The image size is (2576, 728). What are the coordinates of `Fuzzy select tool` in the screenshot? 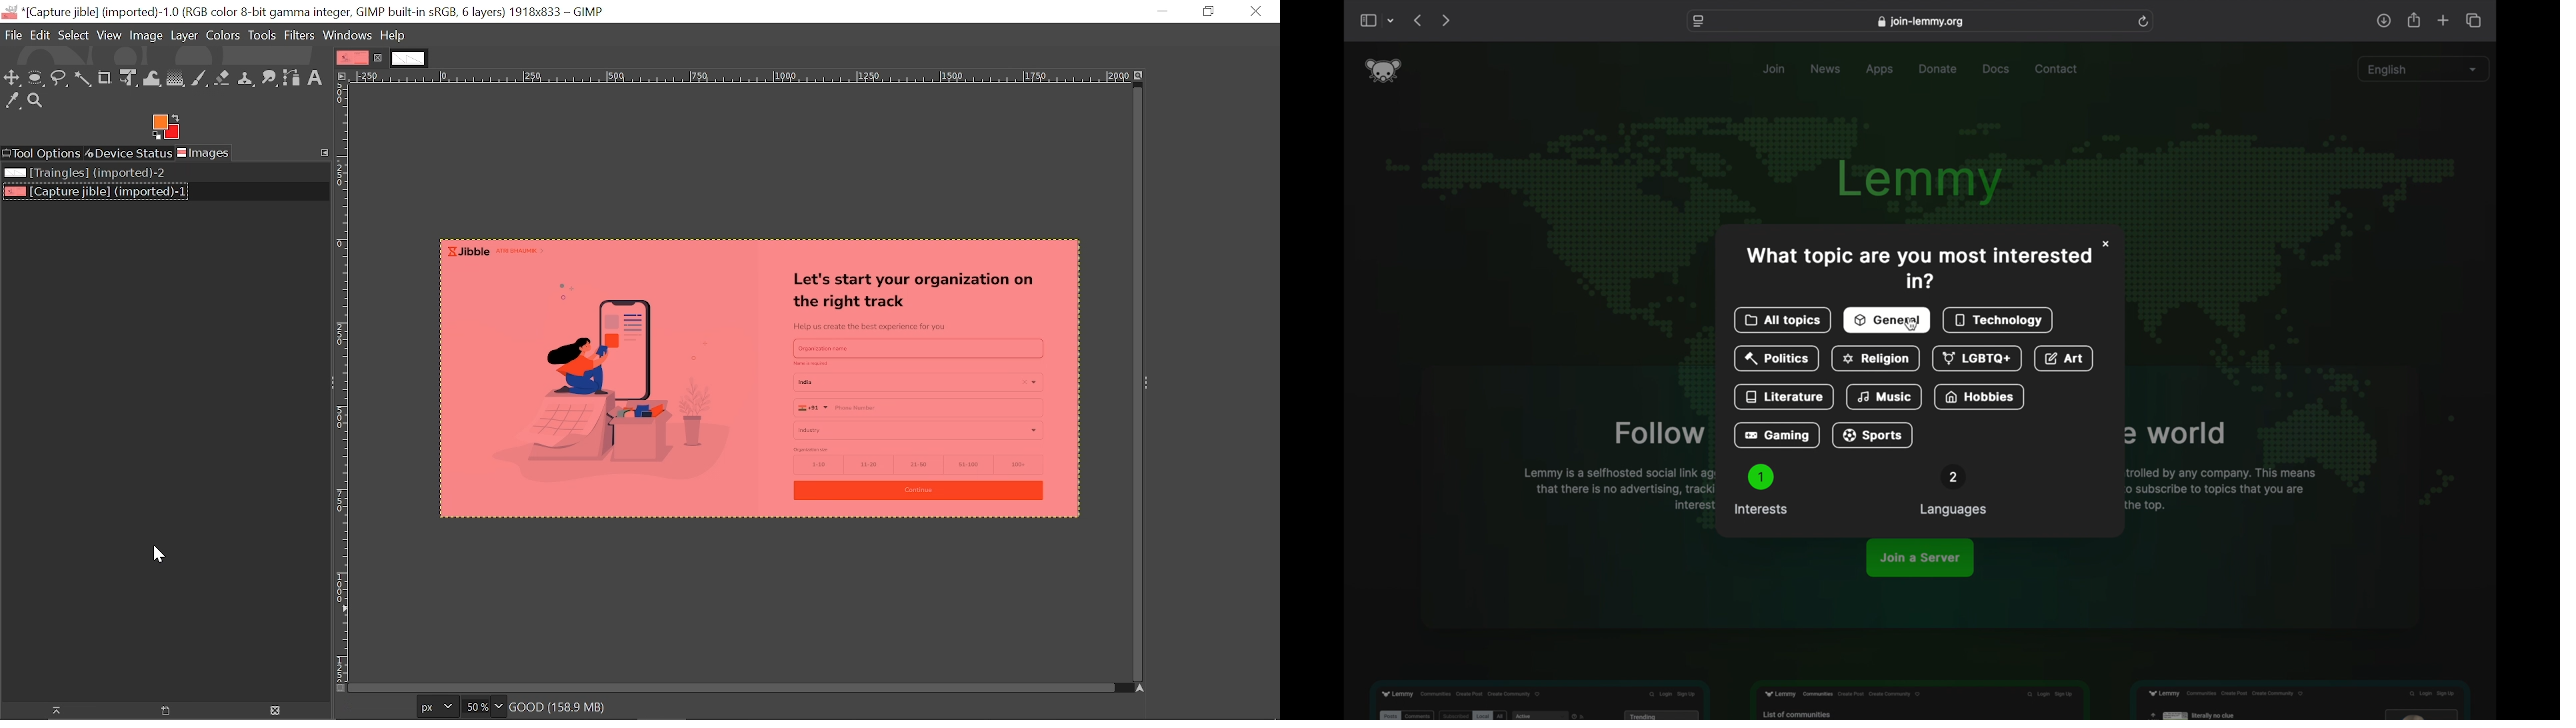 It's located at (83, 79).